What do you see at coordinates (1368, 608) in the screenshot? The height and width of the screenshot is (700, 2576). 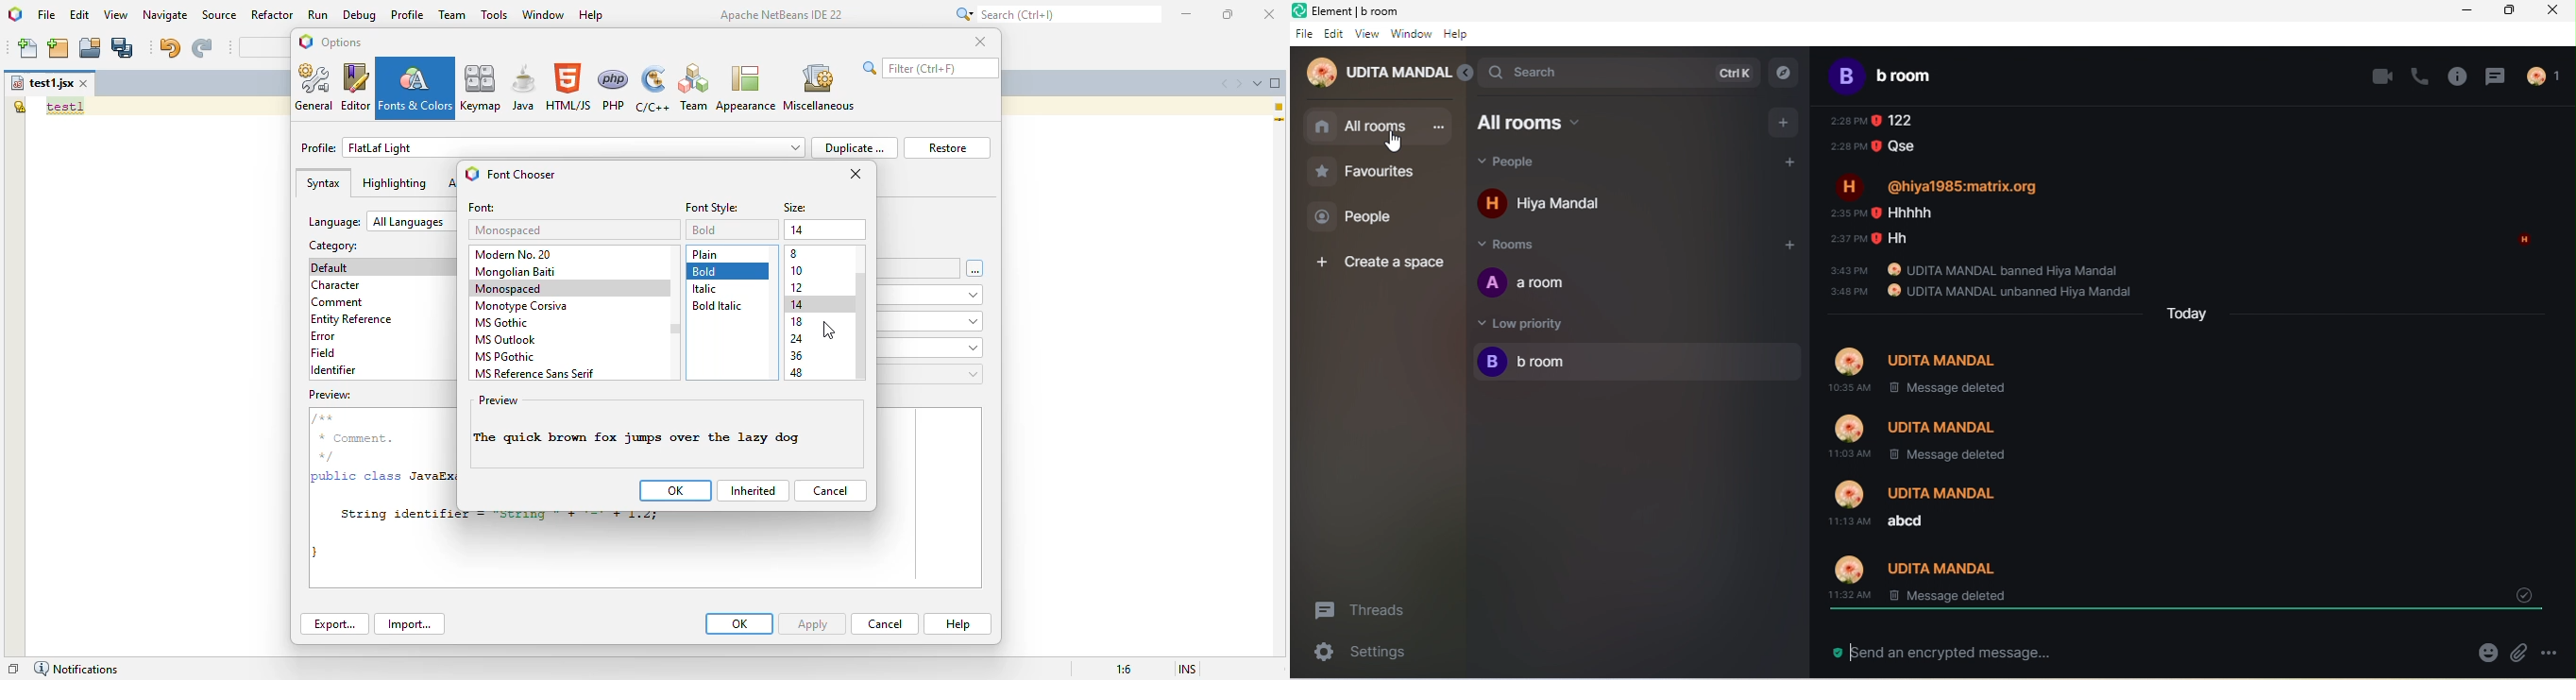 I see `threads` at bounding box center [1368, 608].